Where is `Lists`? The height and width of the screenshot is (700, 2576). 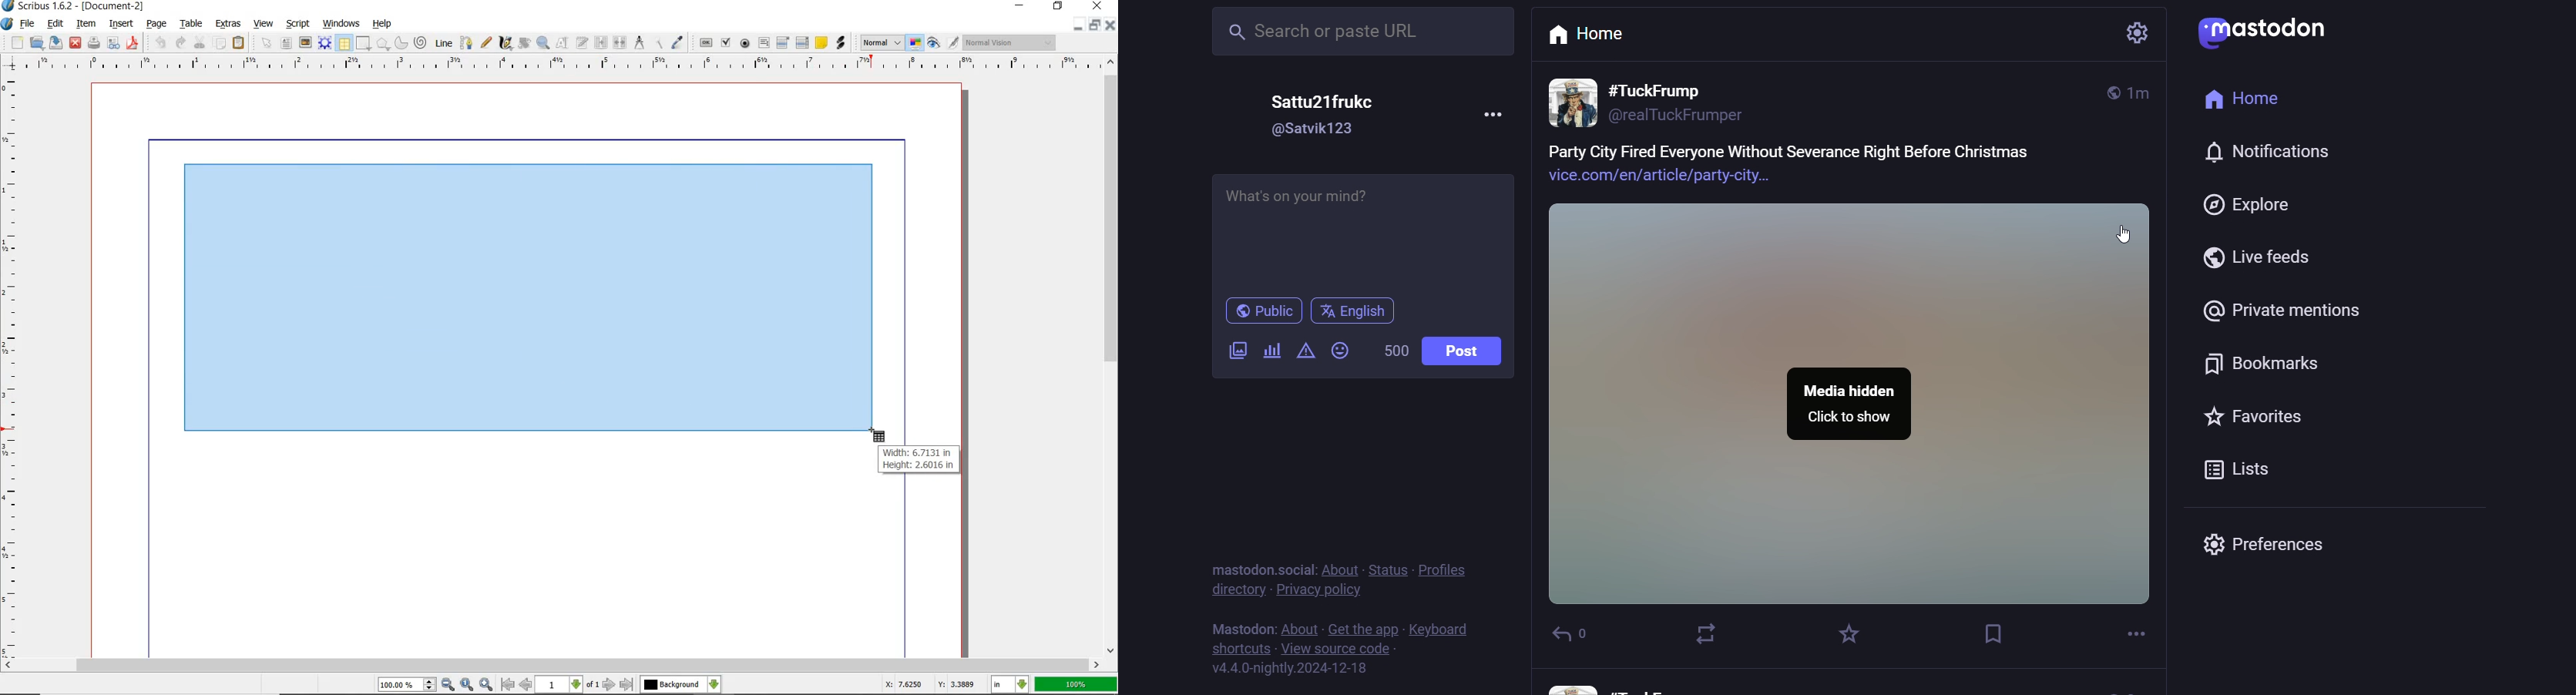 Lists is located at coordinates (2238, 471).